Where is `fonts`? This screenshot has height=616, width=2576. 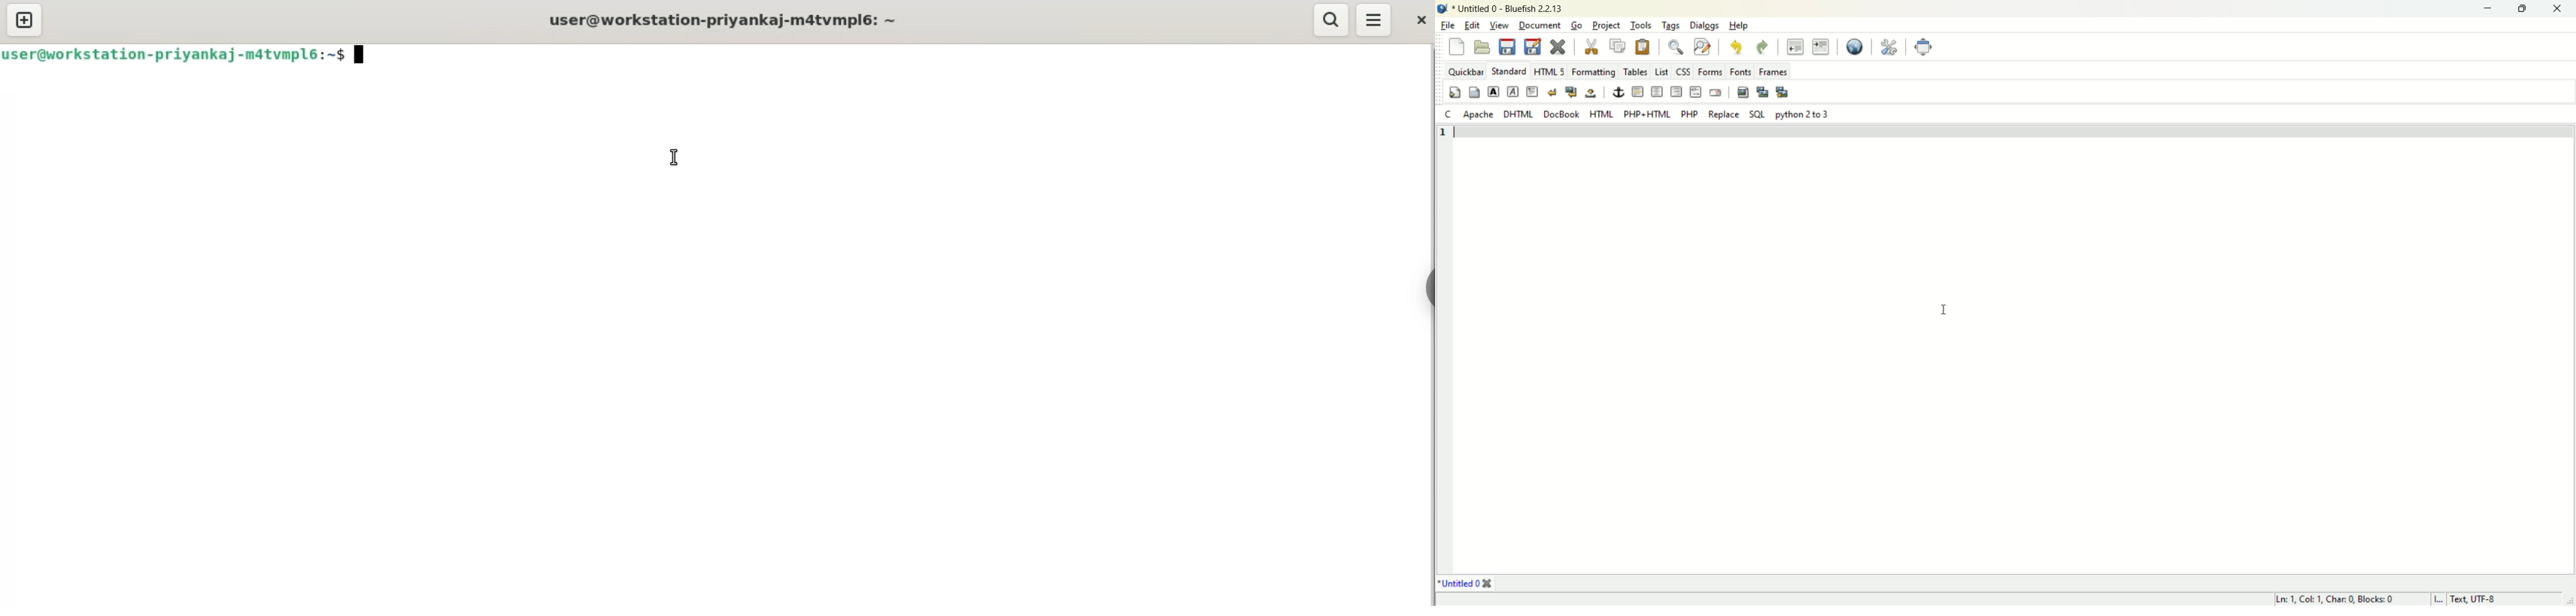
fonts is located at coordinates (1742, 72).